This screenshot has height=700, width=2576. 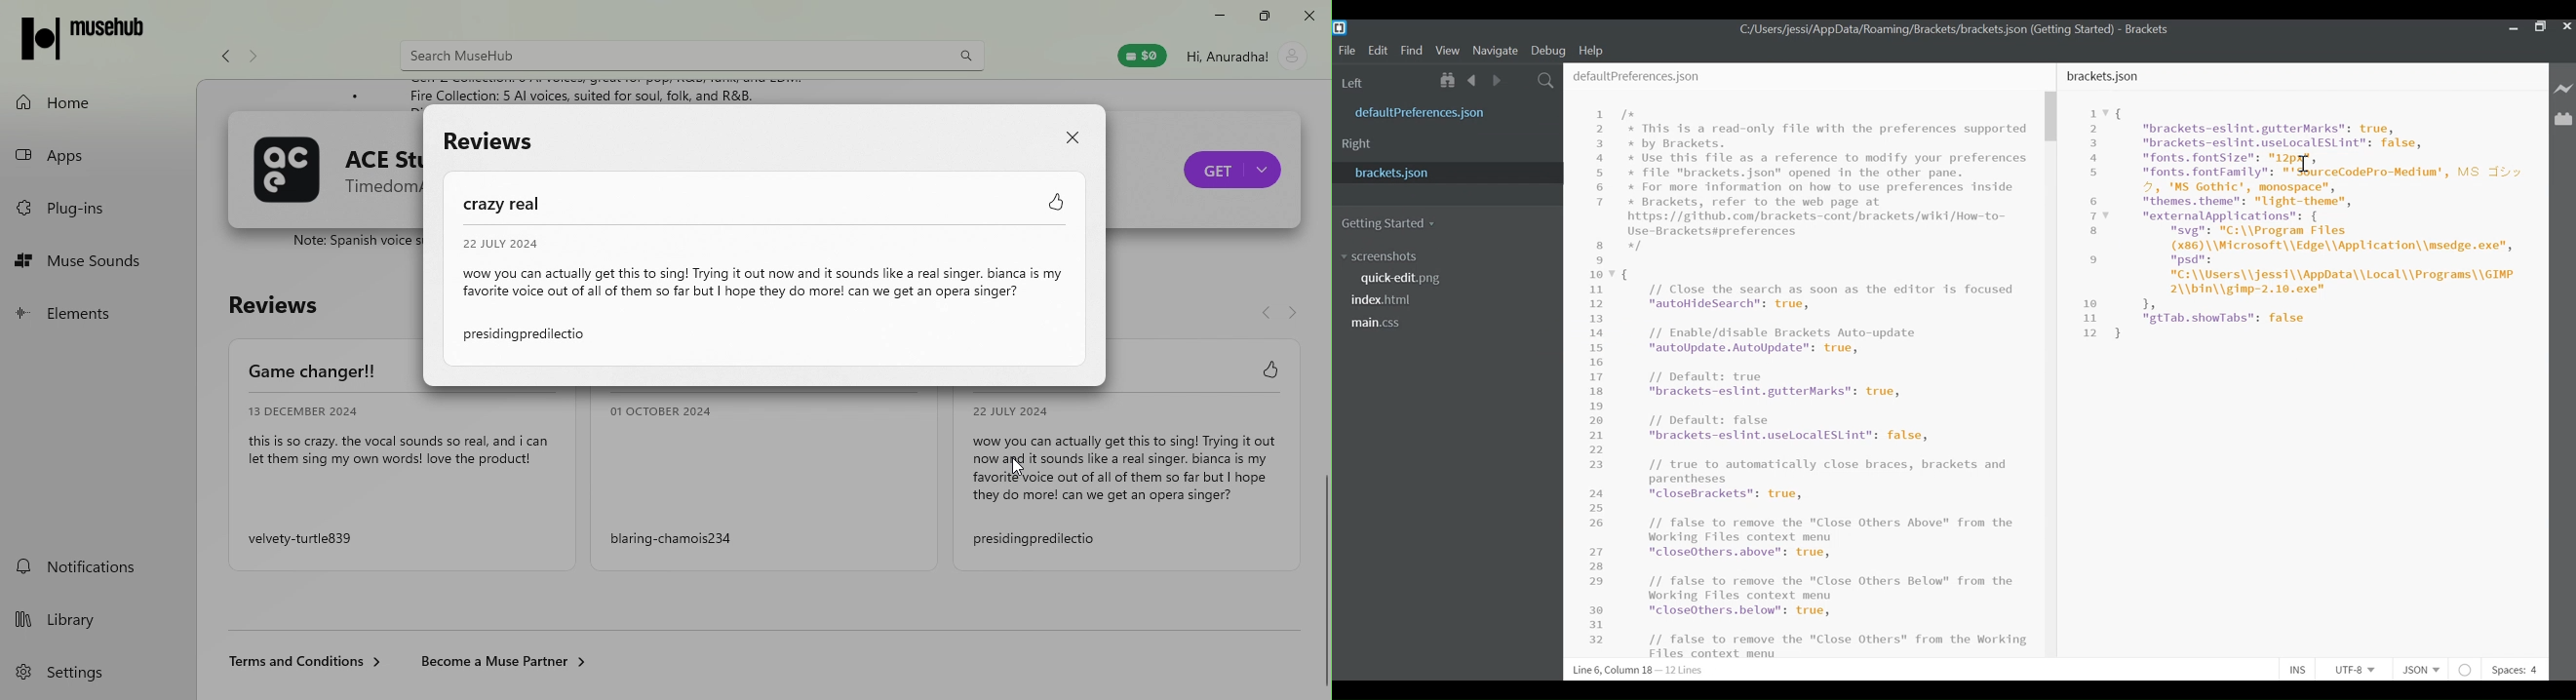 What do you see at coordinates (1448, 111) in the screenshot?
I see `defaultPreferences.json` at bounding box center [1448, 111].